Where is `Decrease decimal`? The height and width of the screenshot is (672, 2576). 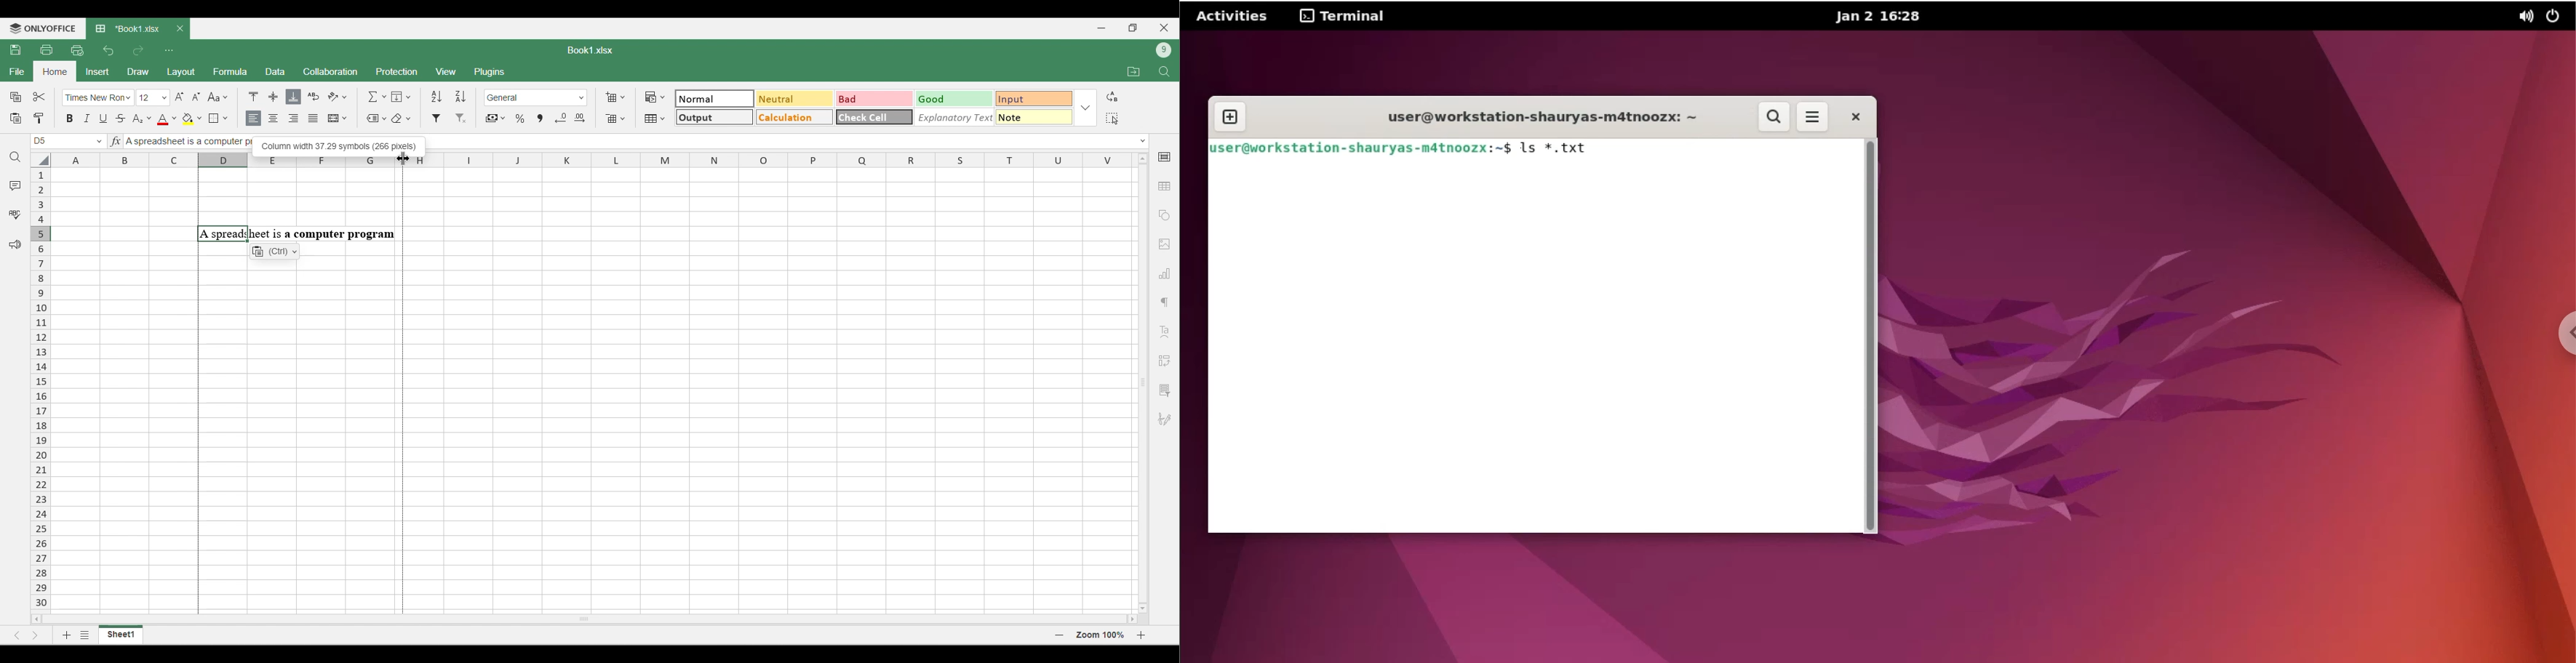
Decrease decimal is located at coordinates (561, 118).